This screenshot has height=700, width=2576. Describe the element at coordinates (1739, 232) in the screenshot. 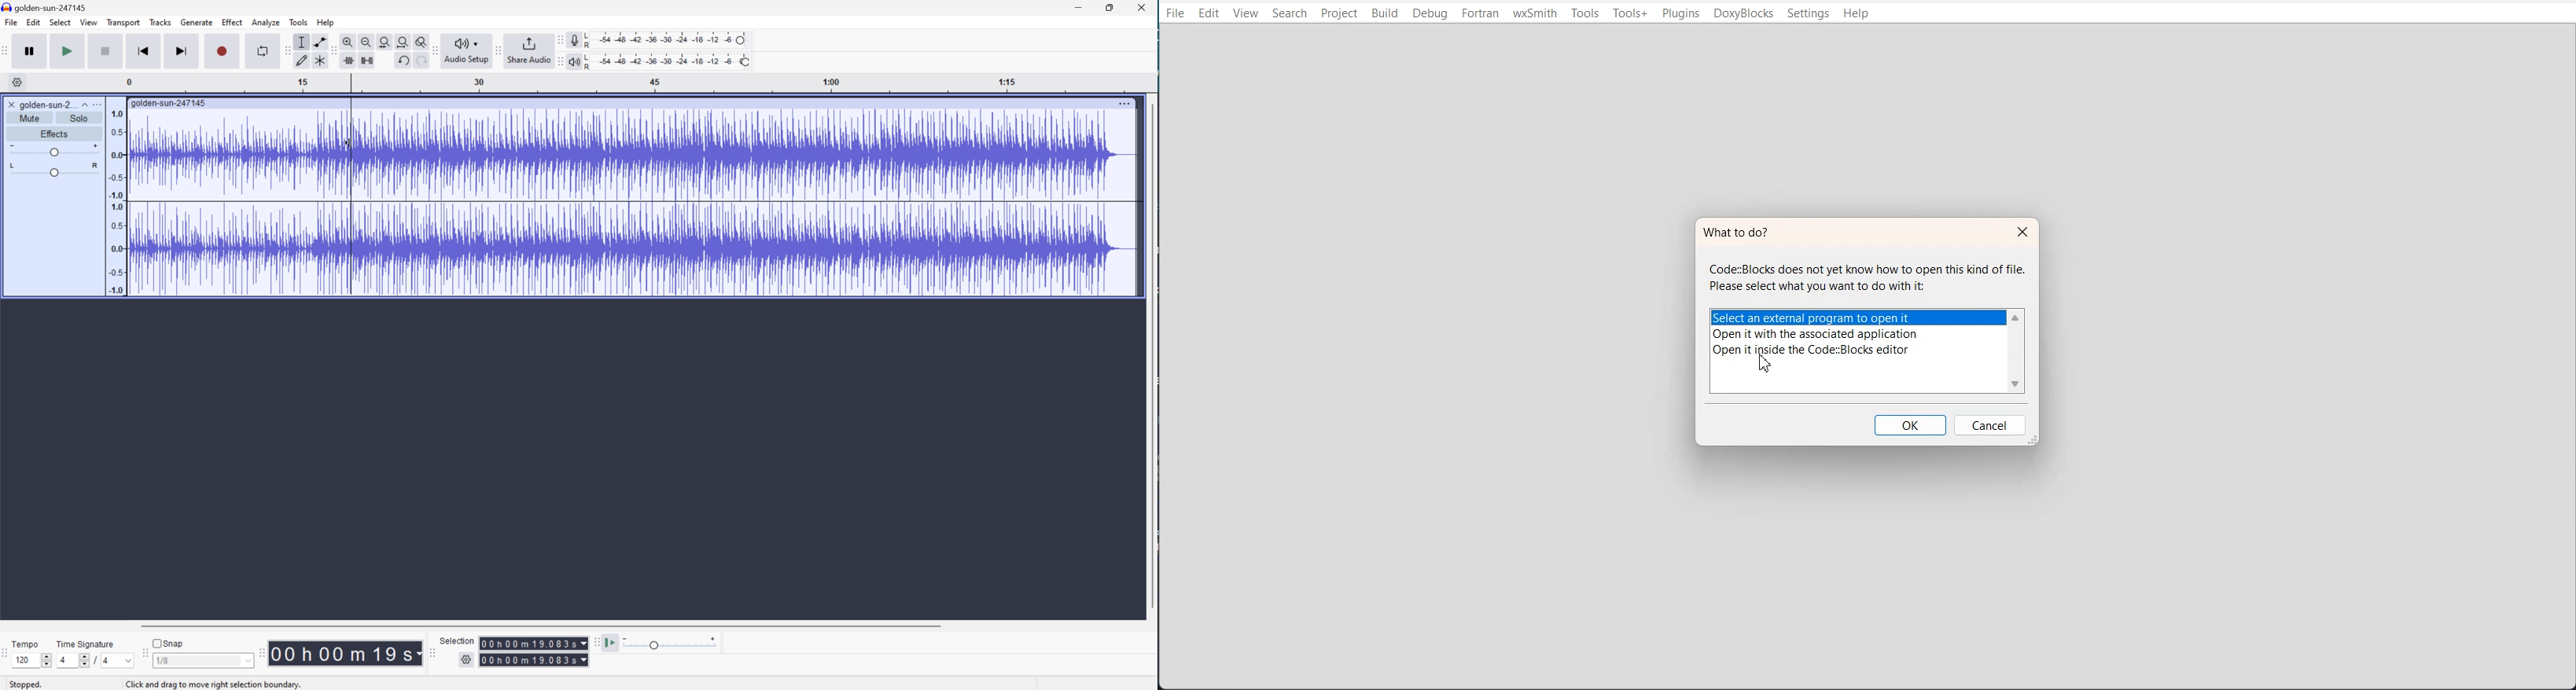

I see `What to do?` at that location.